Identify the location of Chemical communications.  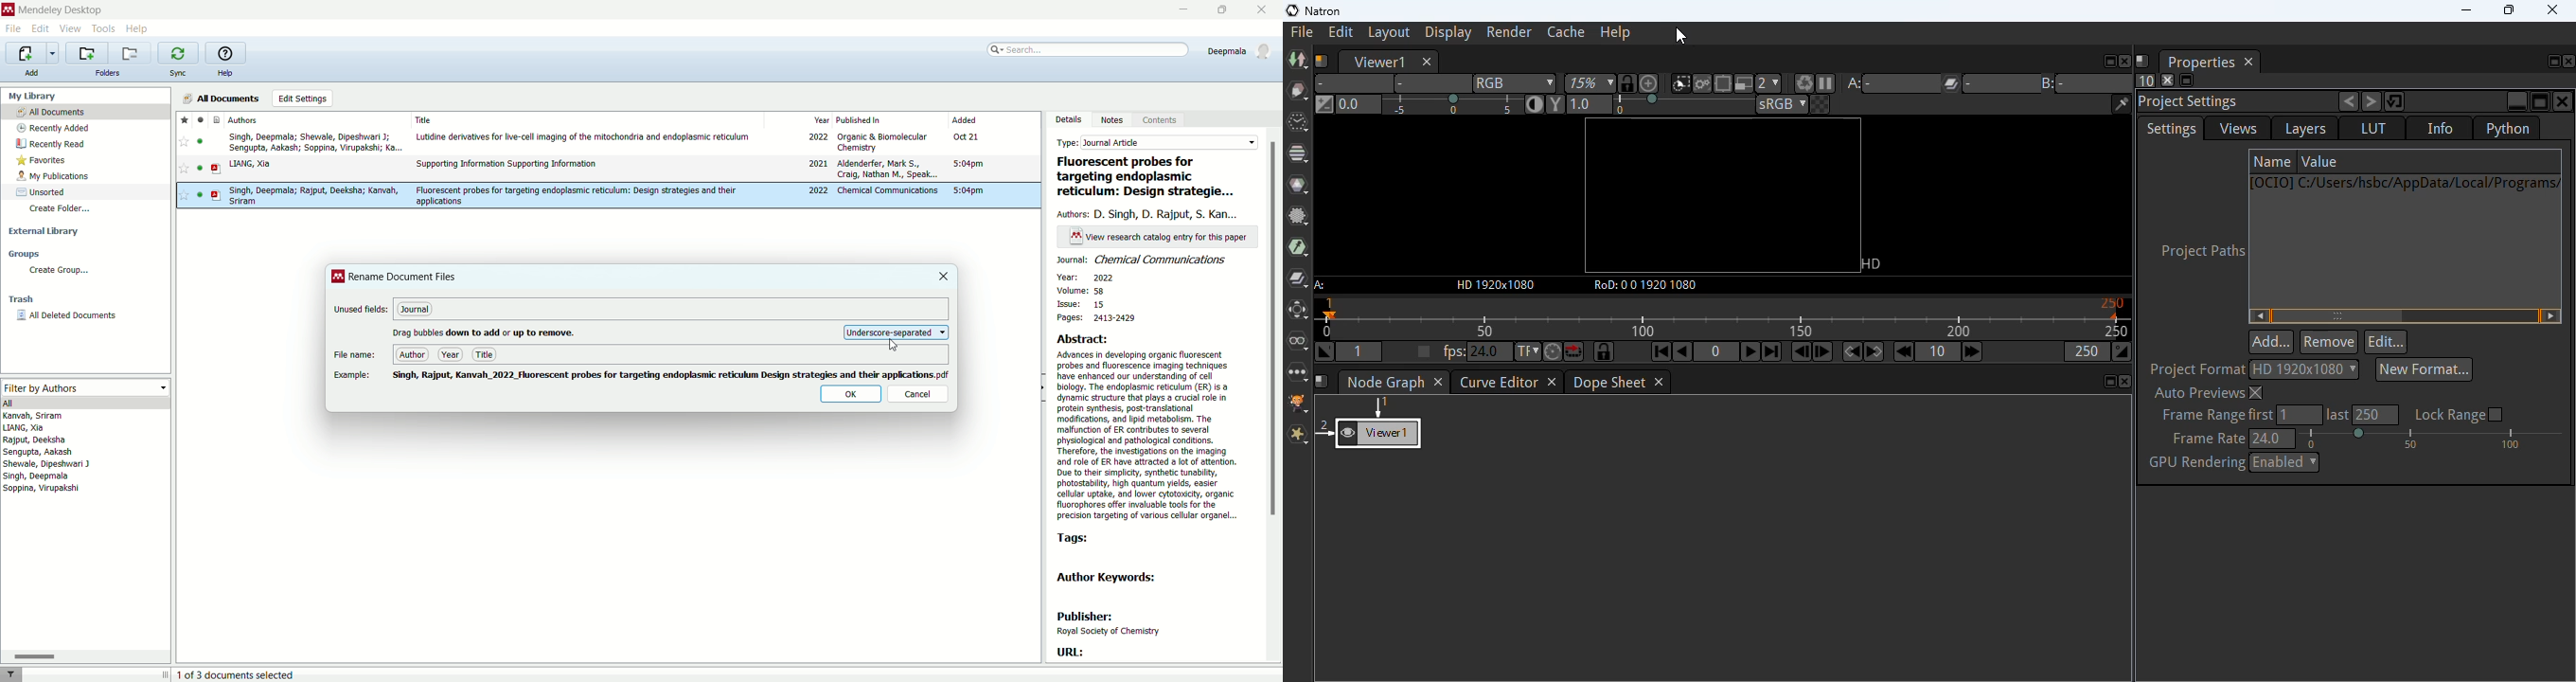
(886, 190).